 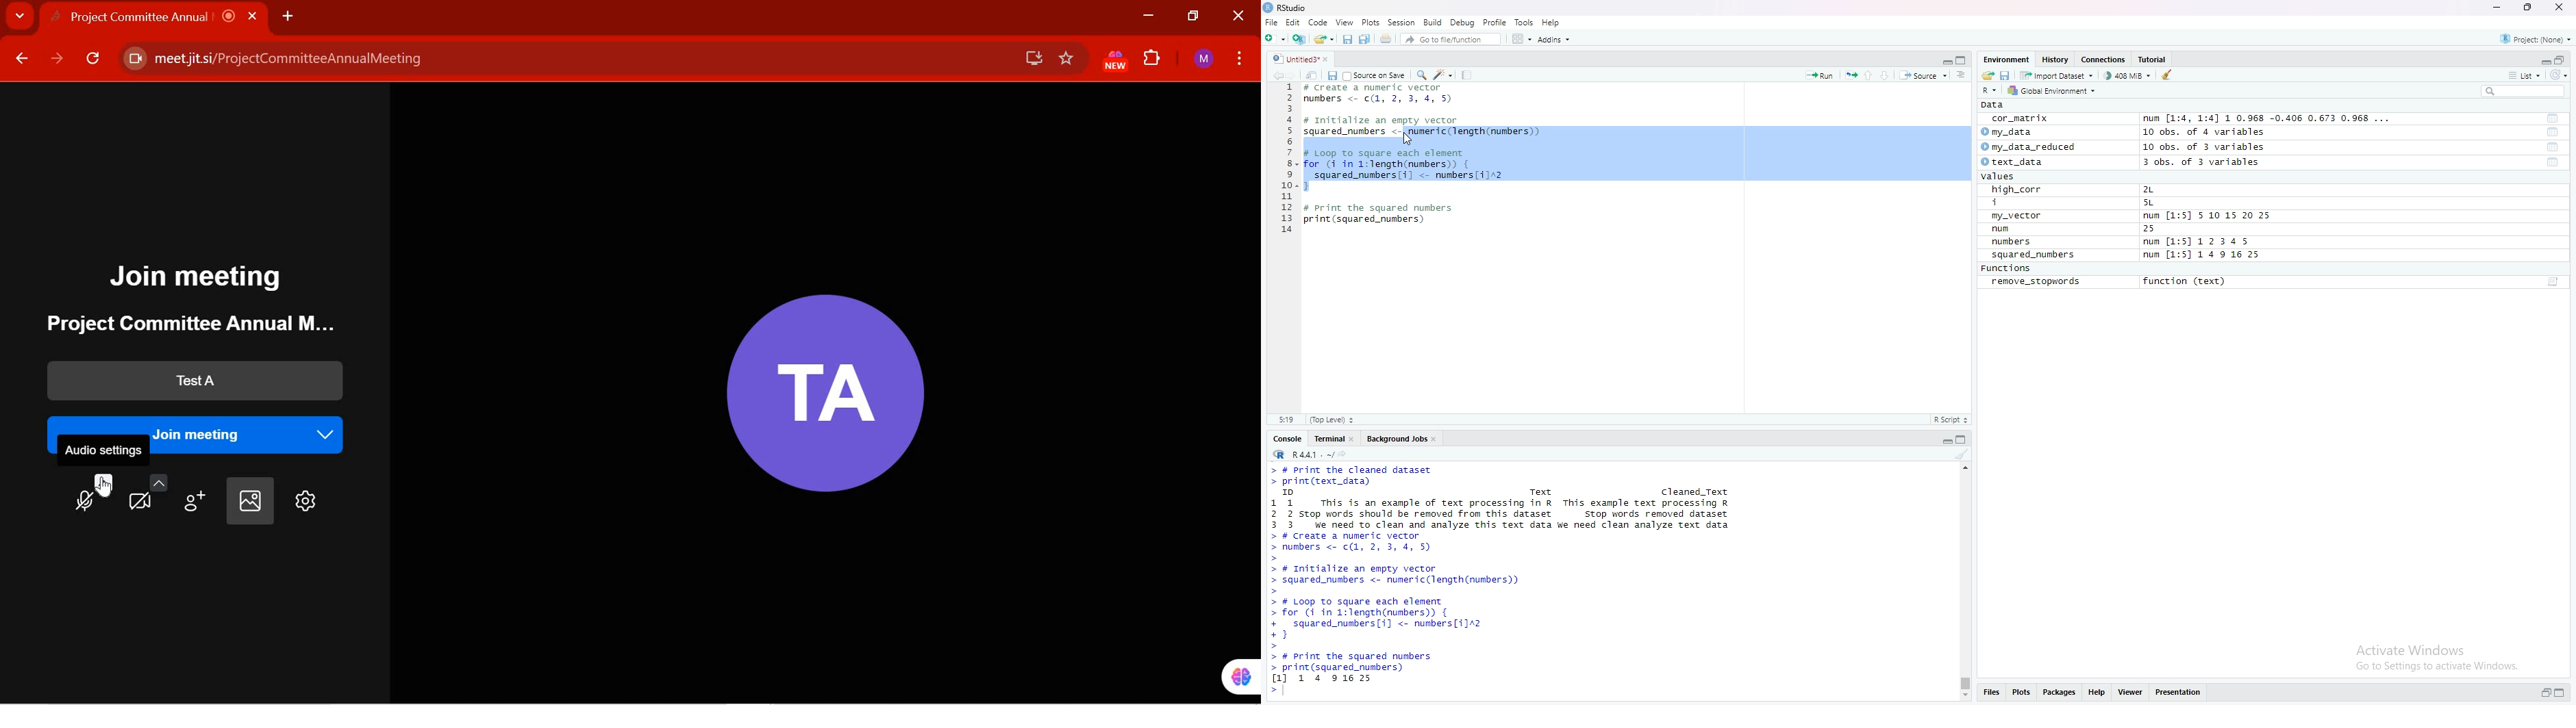 What do you see at coordinates (2027, 147) in the screenshot?
I see `© my_data_reduced` at bounding box center [2027, 147].